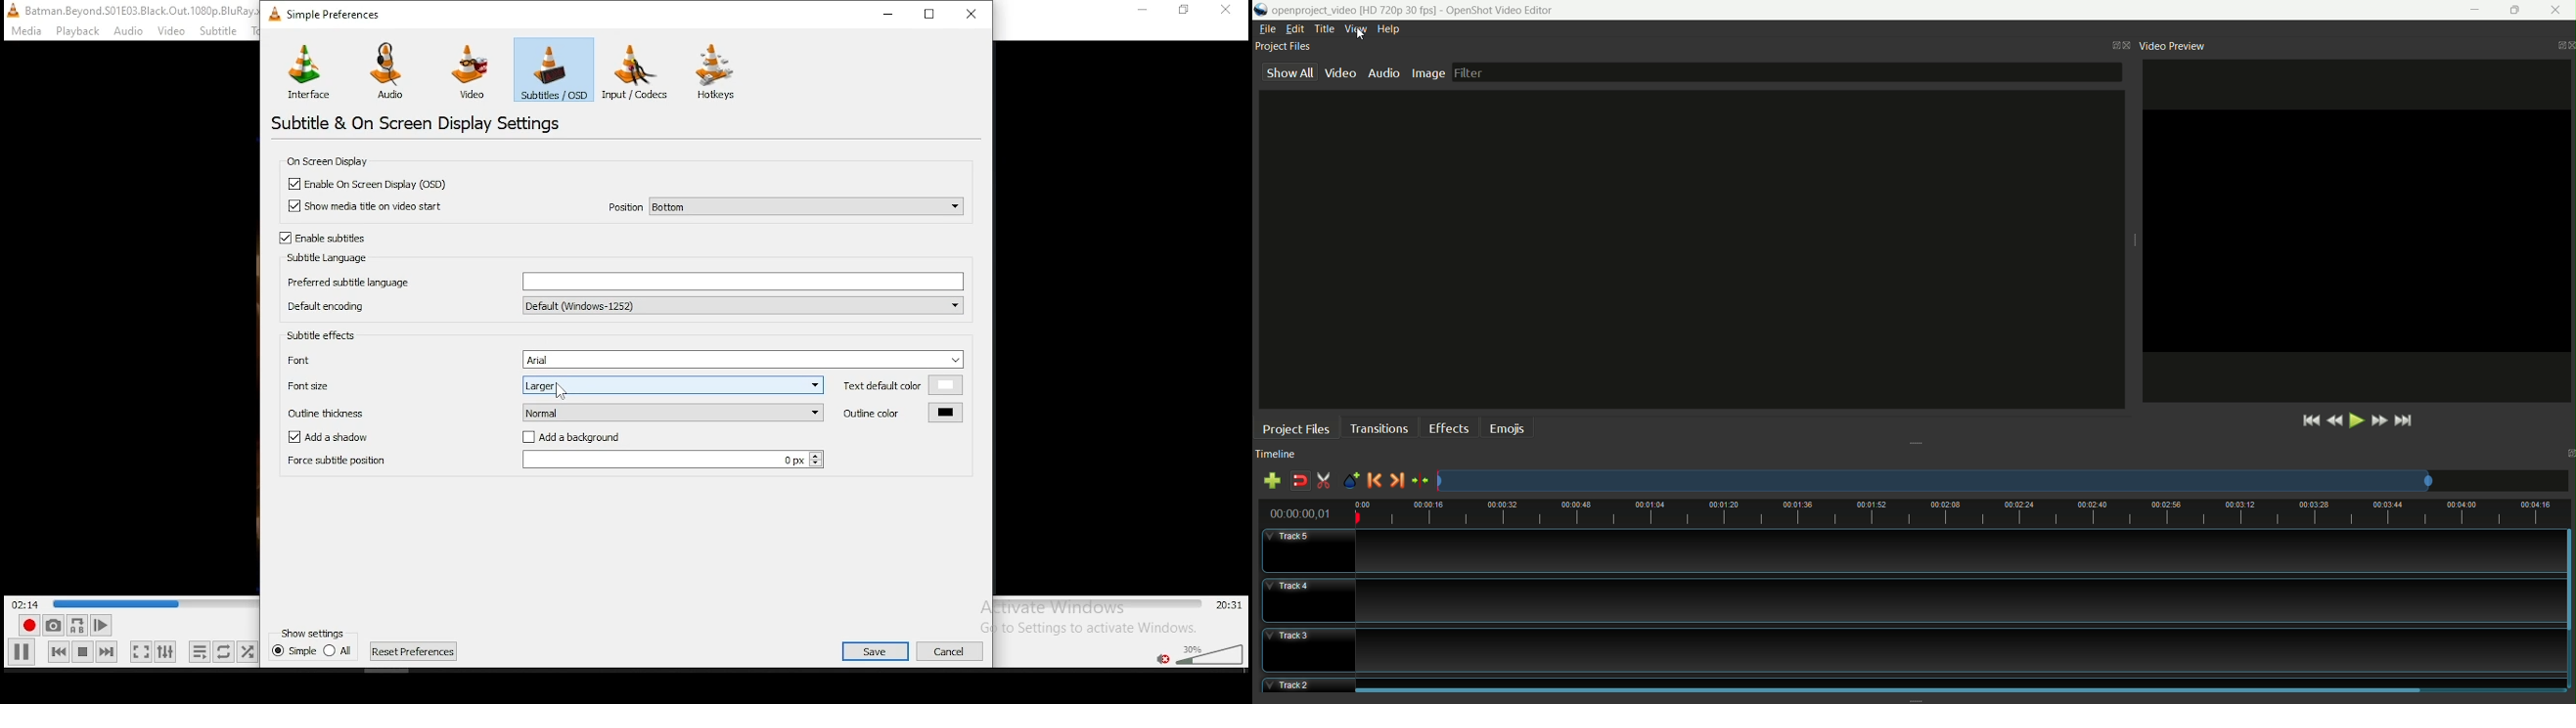 Image resolution: width=2576 pixels, height=728 pixels. What do you see at coordinates (956, 649) in the screenshot?
I see `` at bounding box center [956, 649].